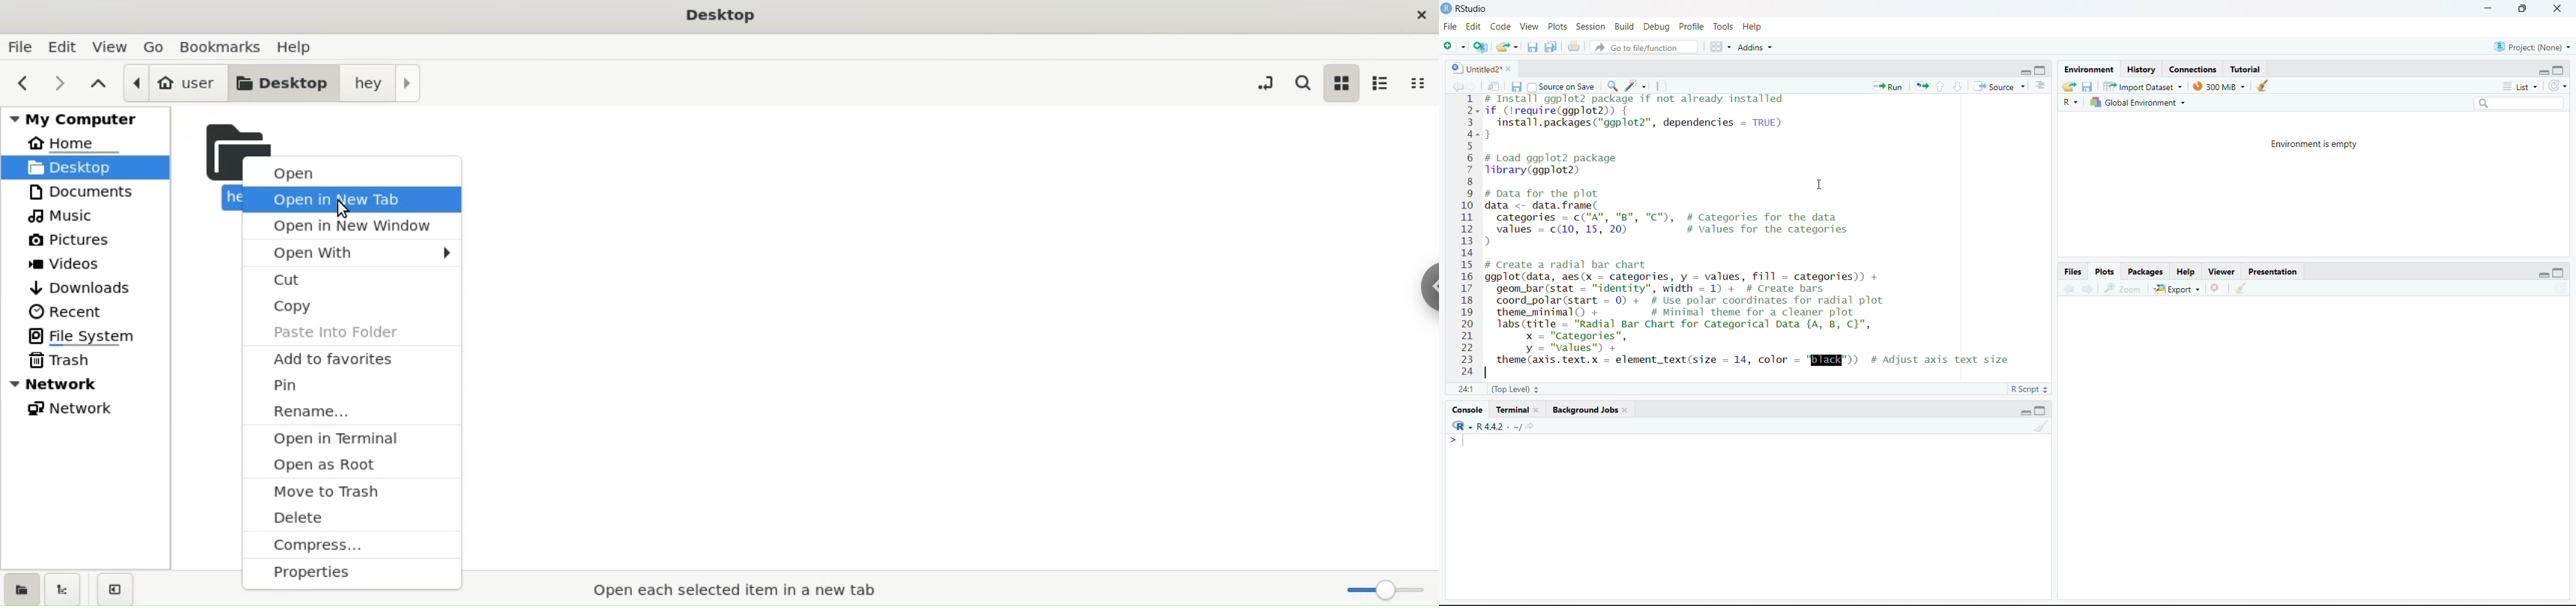 The height and width of the screenshot is (616, 2576). What do you see at coordinates (2069, 86) in the screenshot?
I see `load workspace` at bounding box center [2069, 86].